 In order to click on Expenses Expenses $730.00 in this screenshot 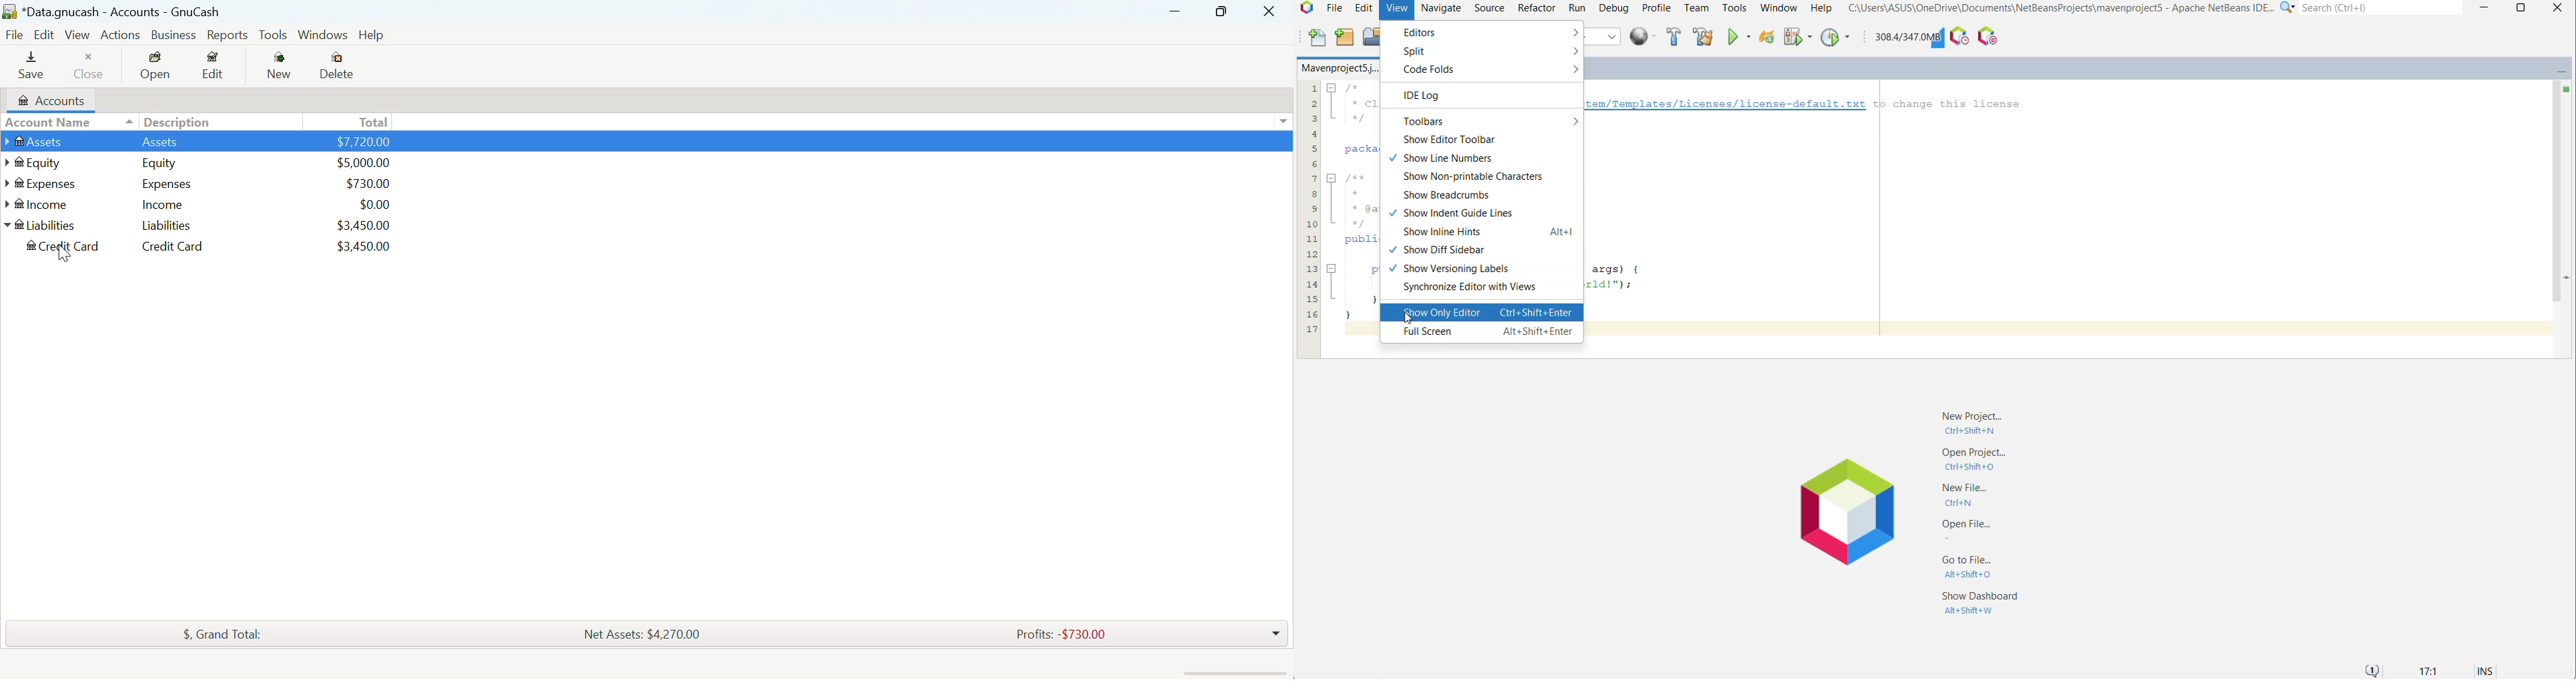, I will do `click(199, 184)`.